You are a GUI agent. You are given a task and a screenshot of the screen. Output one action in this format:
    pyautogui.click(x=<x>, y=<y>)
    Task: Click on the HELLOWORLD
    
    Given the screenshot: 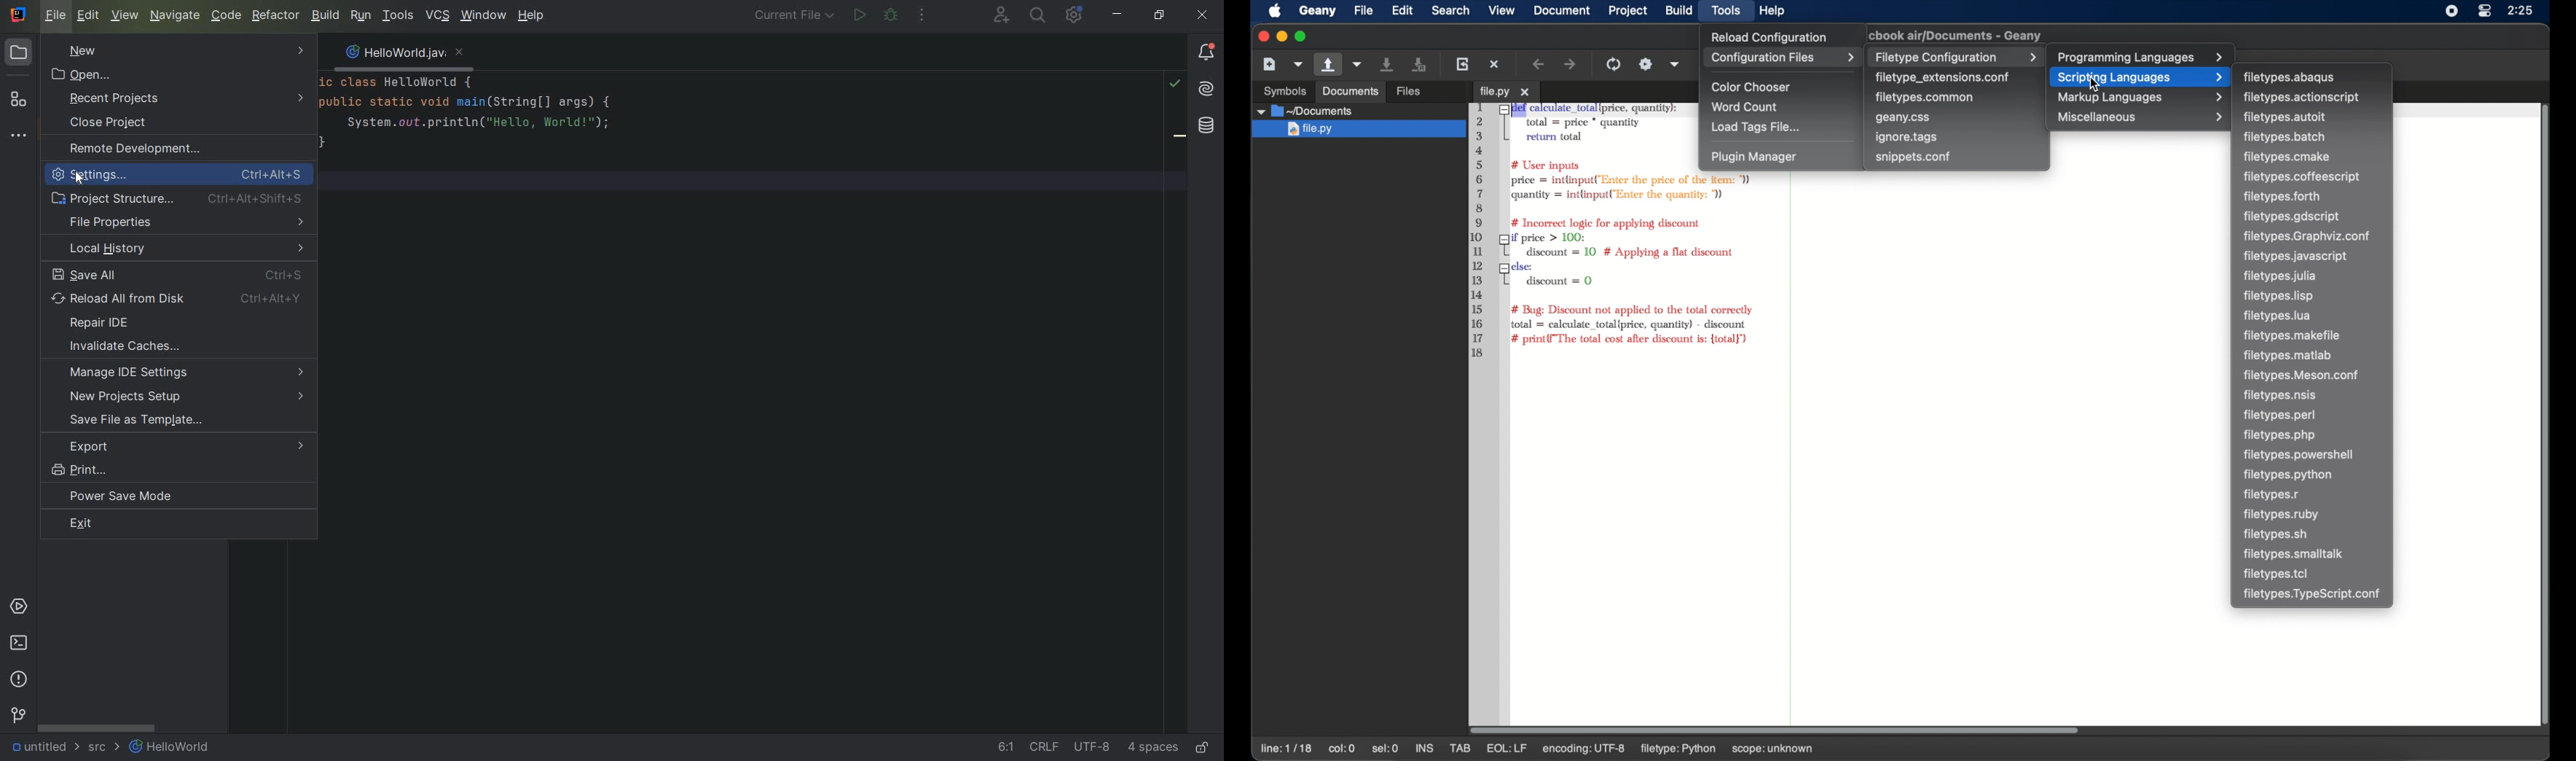 What is the action you would take?
    pyautogui.click(x=168, y=746)
    